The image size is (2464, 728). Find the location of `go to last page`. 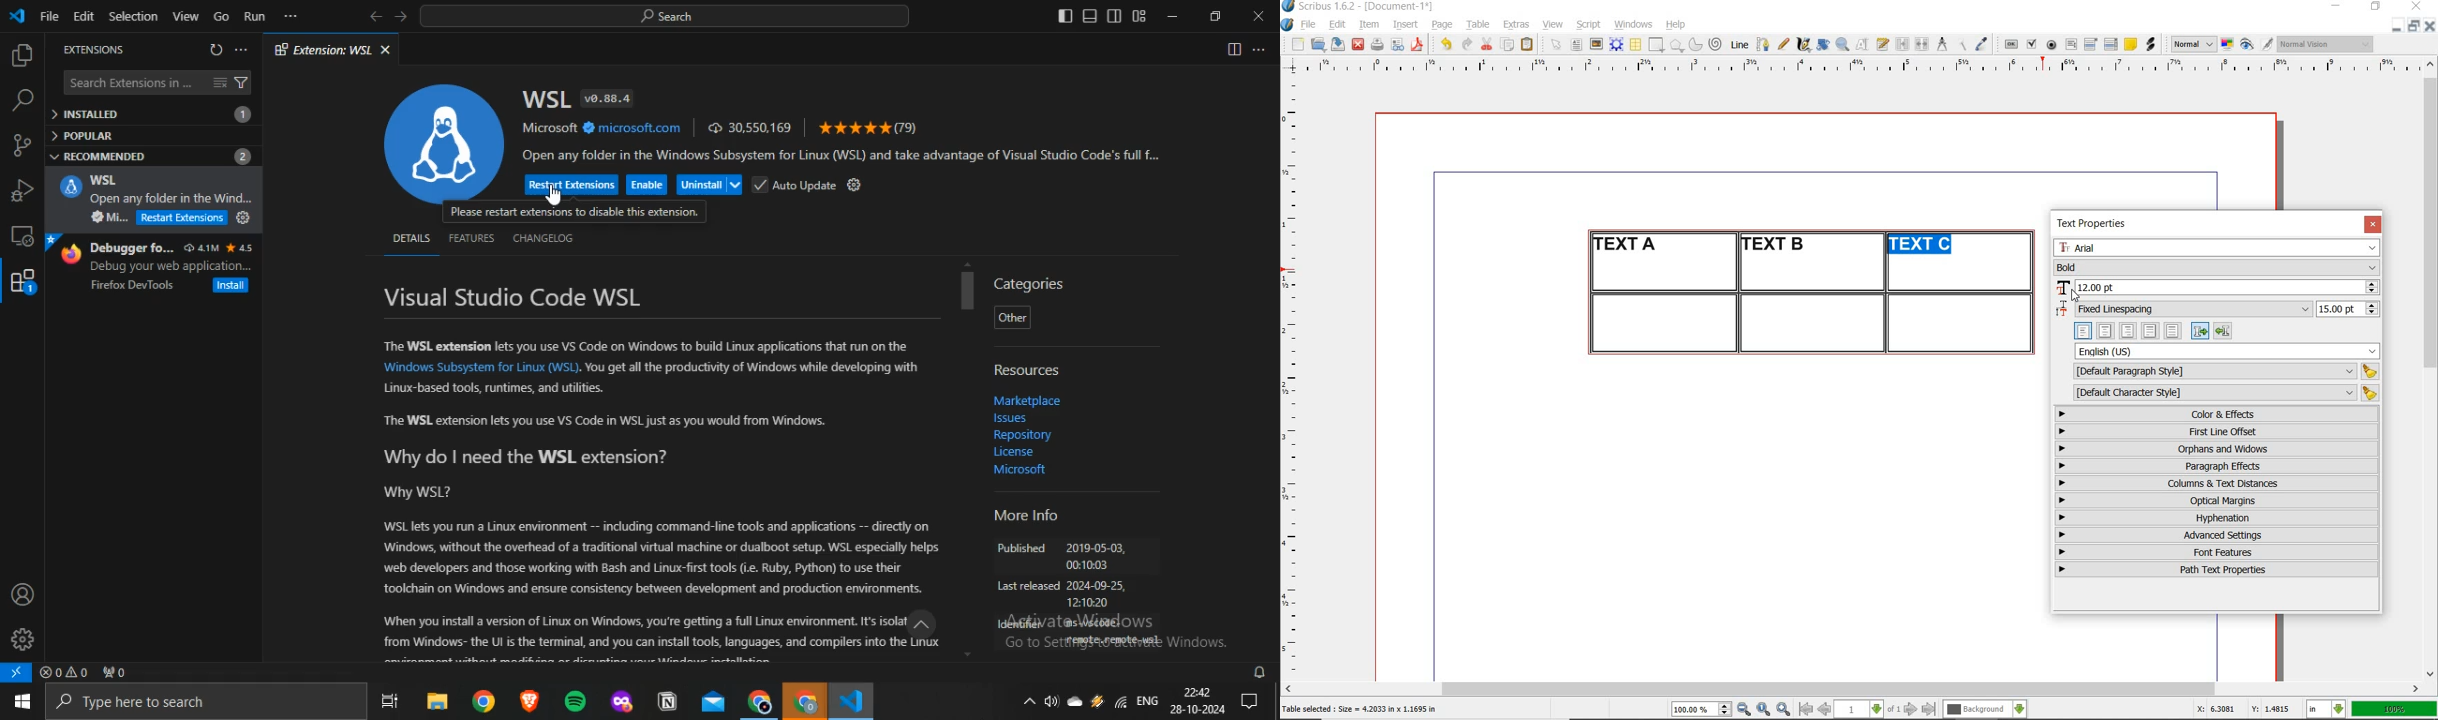

go to last page is located at coordinates (1930, 710).